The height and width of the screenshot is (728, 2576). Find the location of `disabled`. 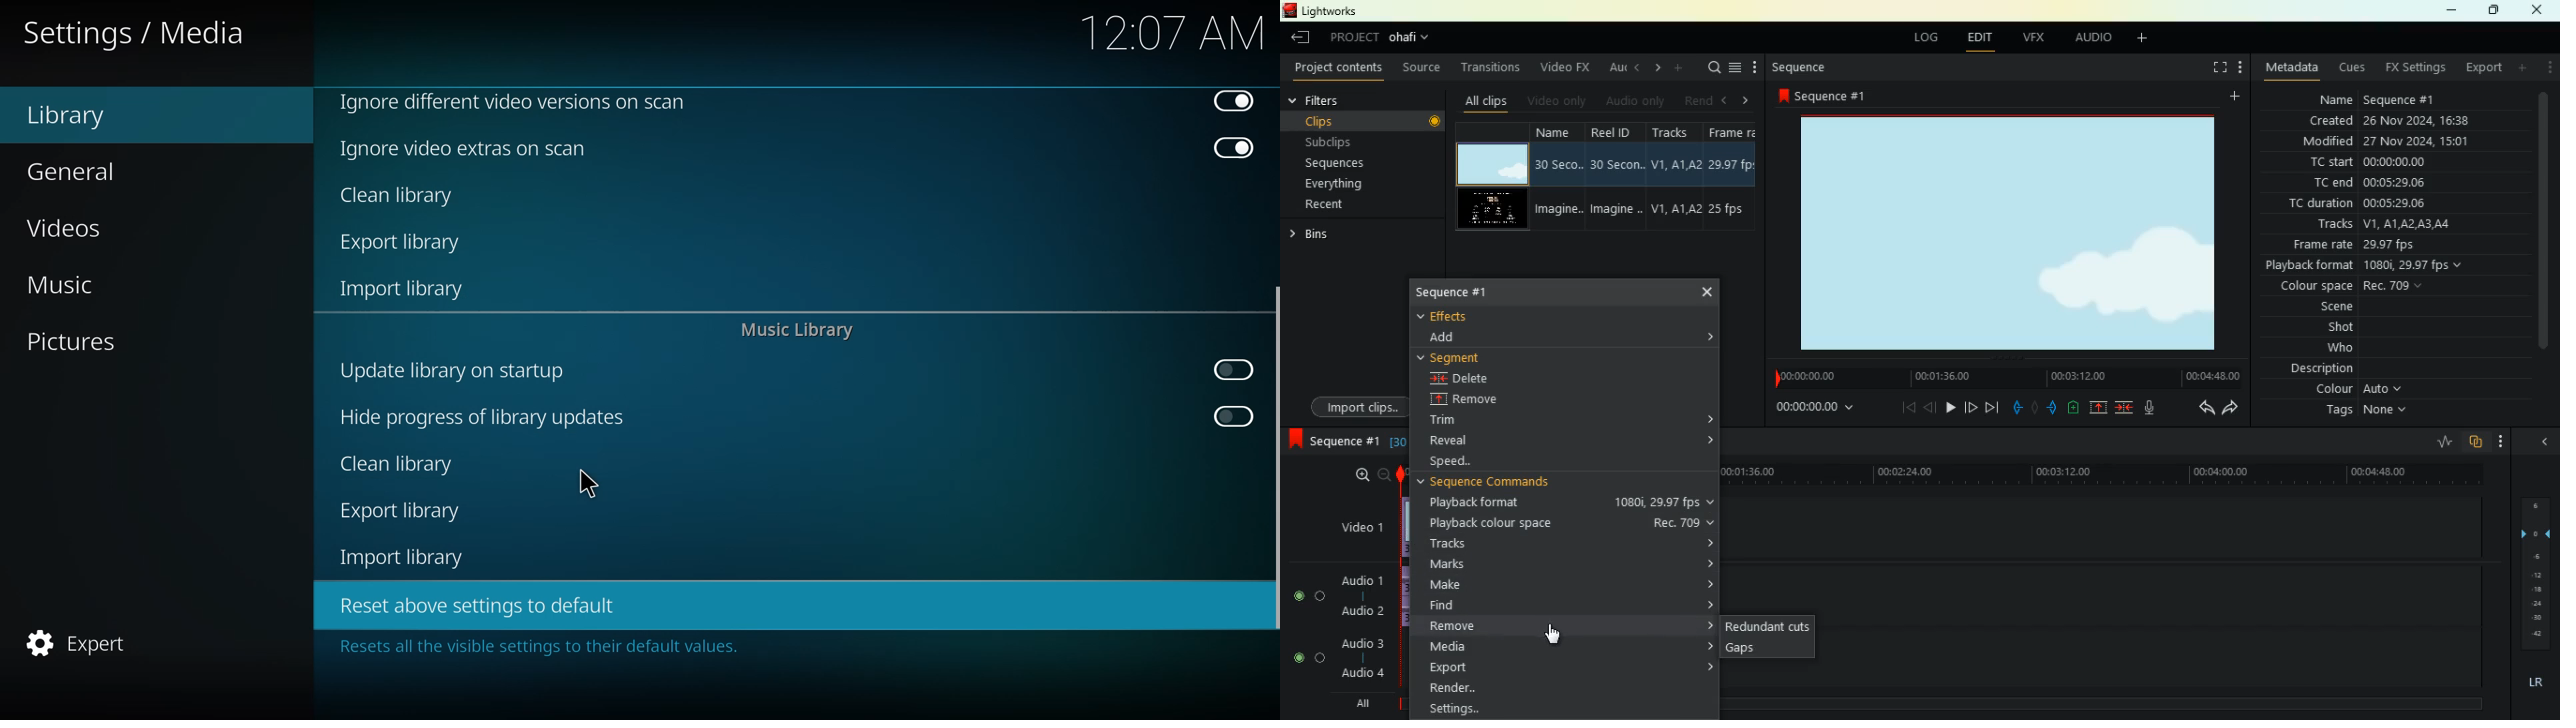

disabled is located at coordinates (1233, 102).